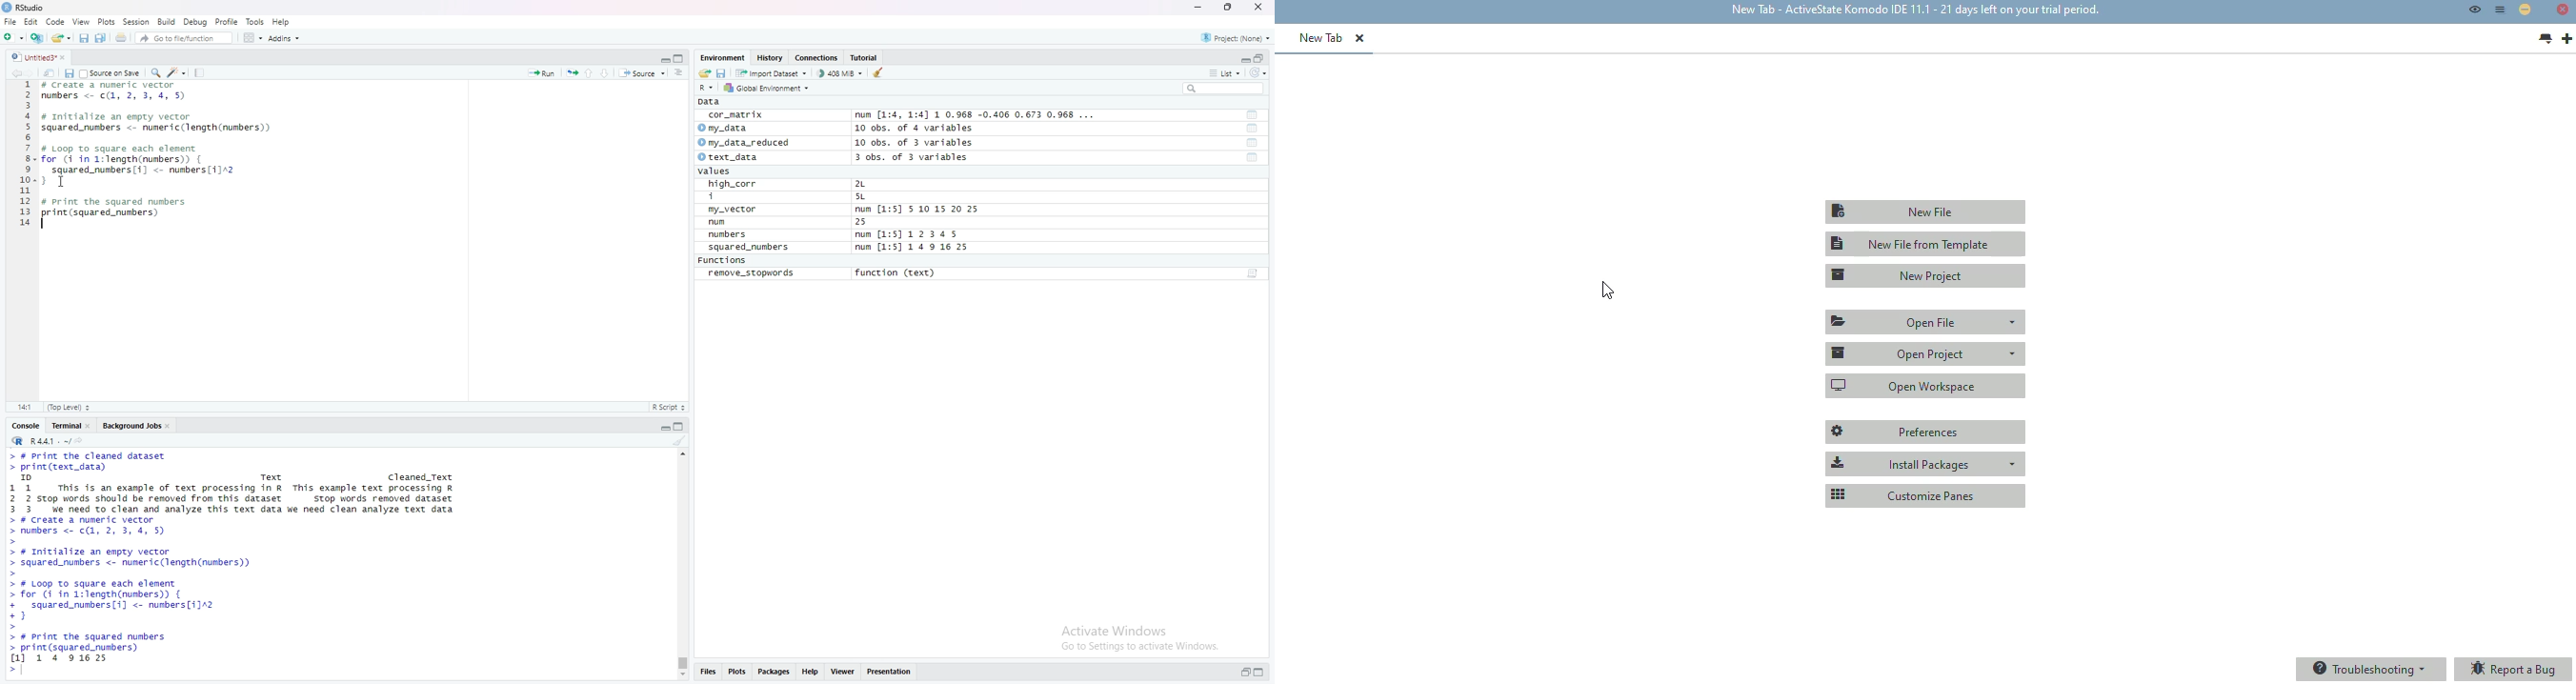 The height and width of the screenshot is (700, 2576). I want to click on 408 MiB, so click(839, 73).